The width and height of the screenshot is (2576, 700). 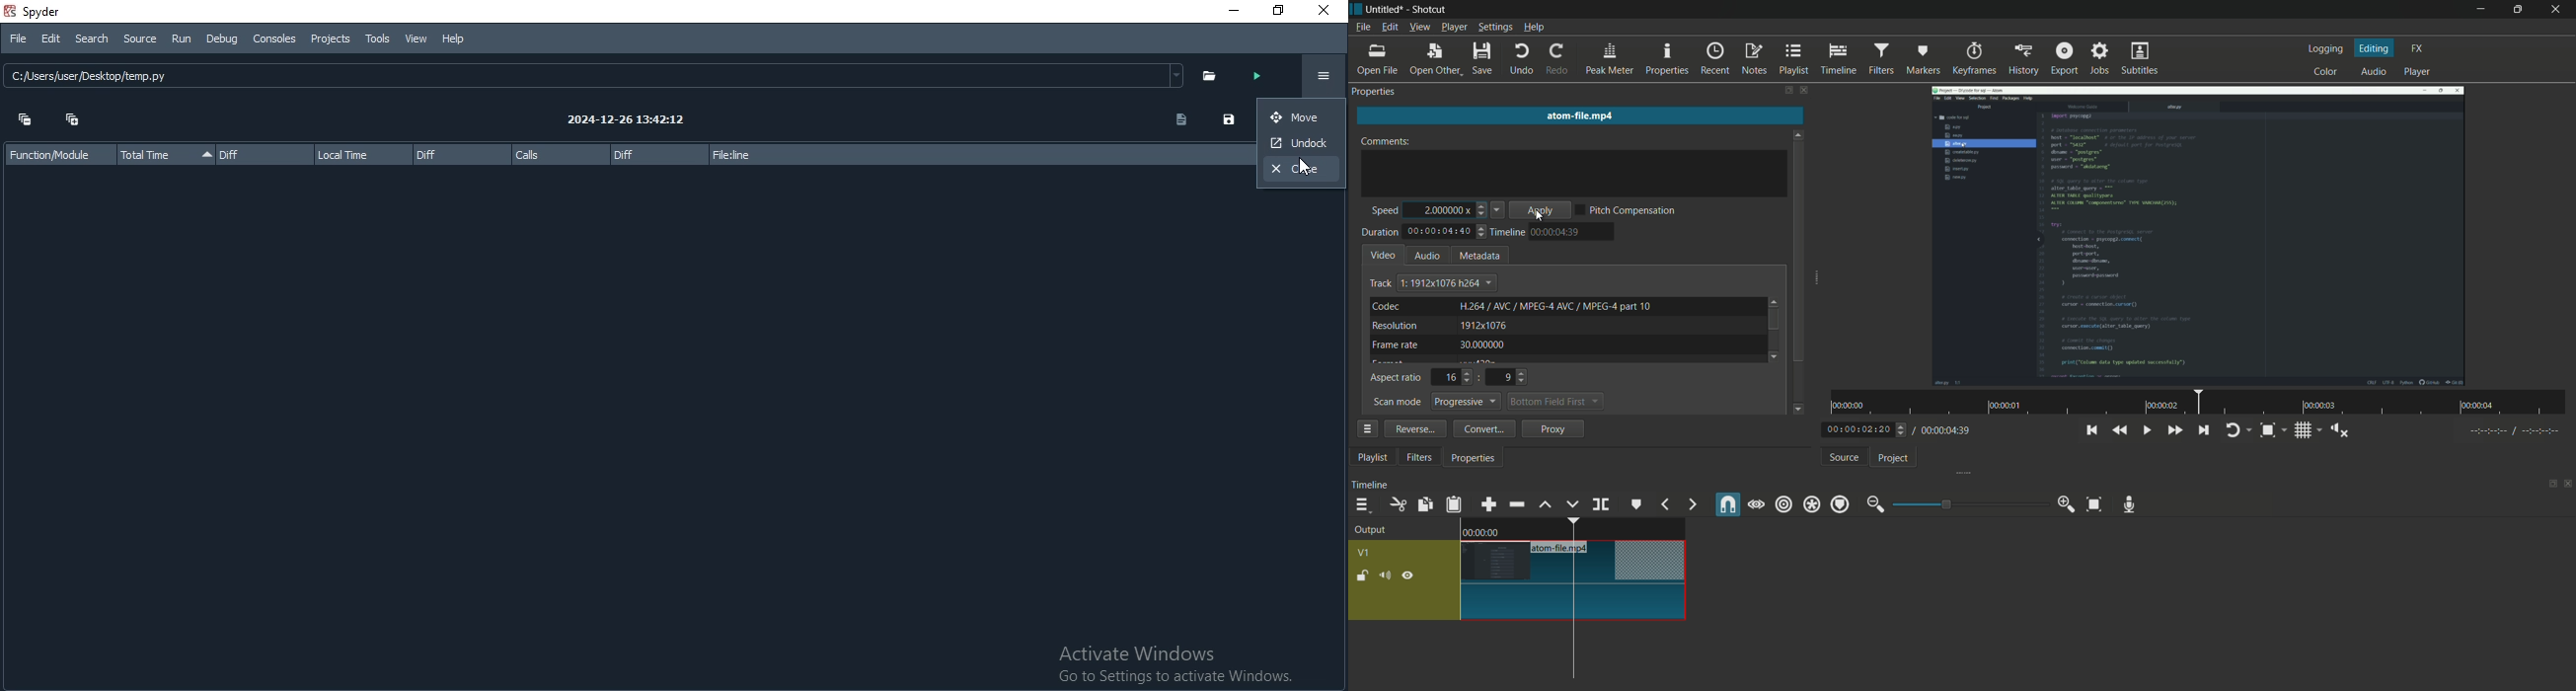 What do you see at coordinates (1476, 457) in the screenshot?
I see `properties` at bounding box center [1476, 457].